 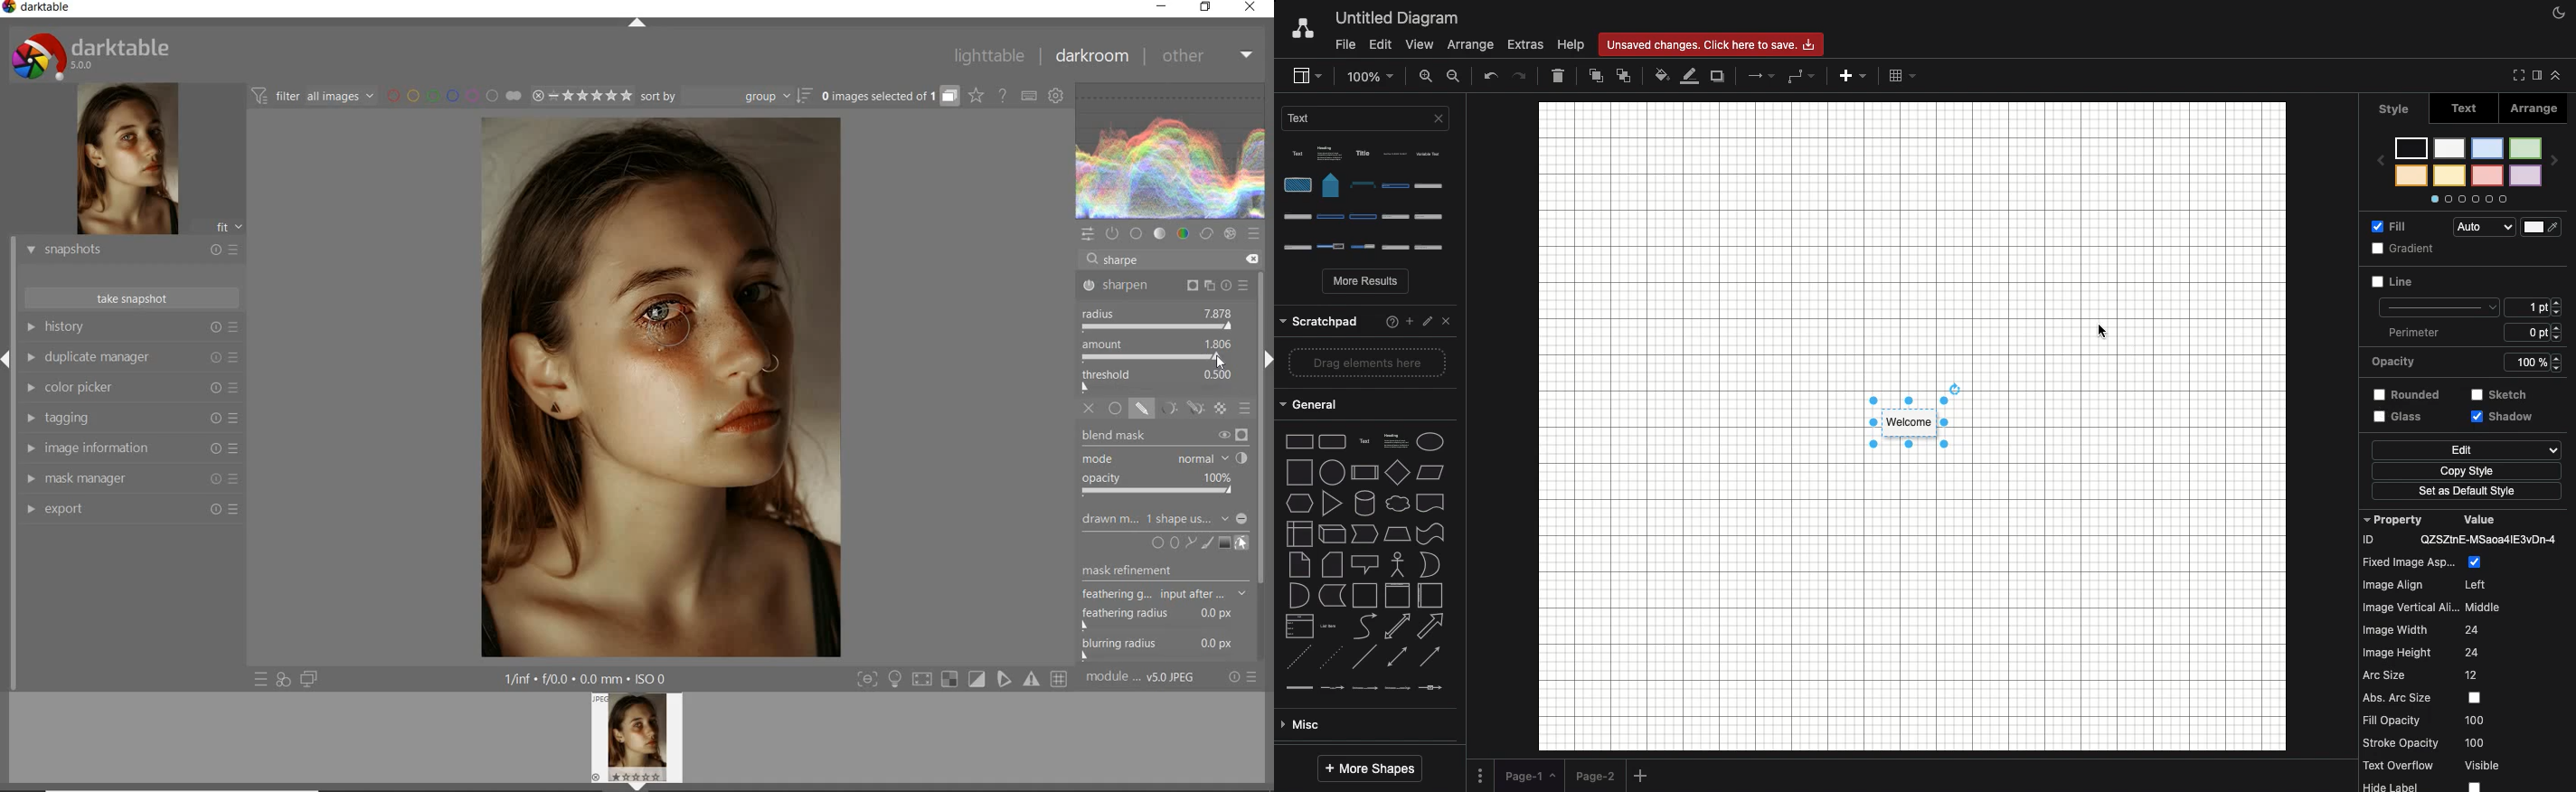 What do you see at coordinates (1265, 465) in the screenshot?
I see `scrollbar` at bounding box center [1265, 465].